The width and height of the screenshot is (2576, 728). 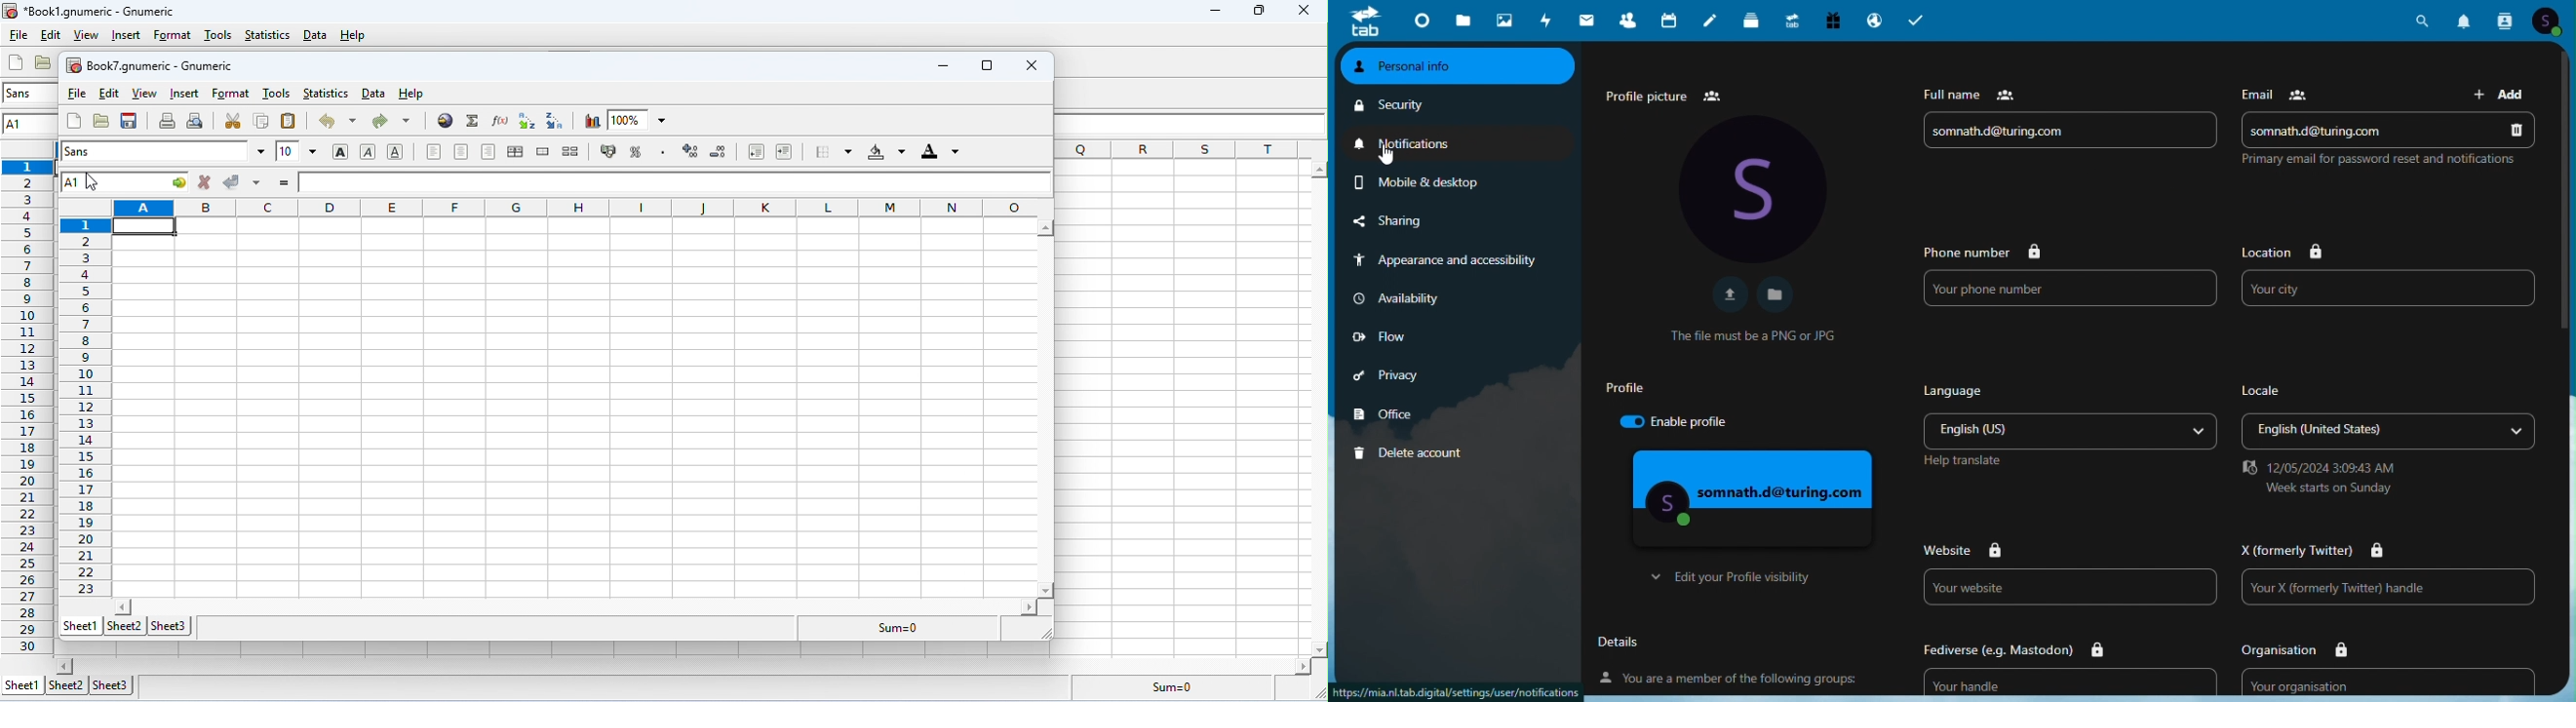 I want to click on Full name, so click(x=2071, y=95).